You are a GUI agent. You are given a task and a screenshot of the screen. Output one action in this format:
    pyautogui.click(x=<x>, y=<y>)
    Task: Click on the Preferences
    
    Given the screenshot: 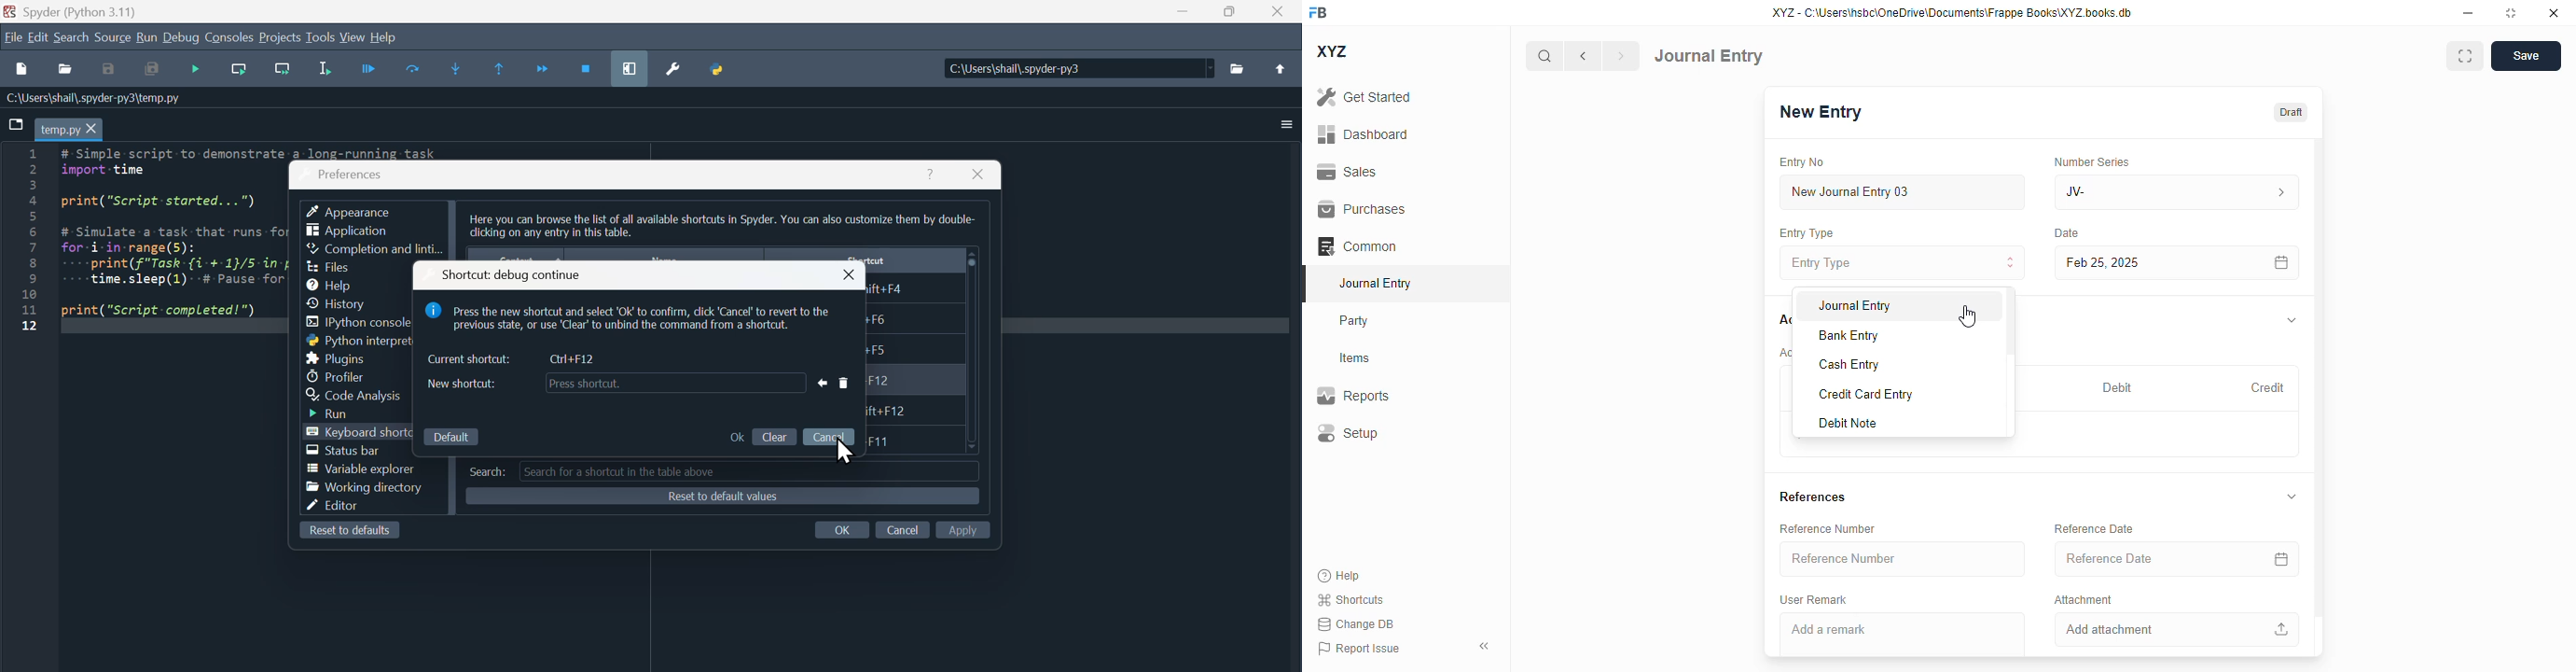 What is the action you would take?
    pyautogui.click(x=353, y=174)
    